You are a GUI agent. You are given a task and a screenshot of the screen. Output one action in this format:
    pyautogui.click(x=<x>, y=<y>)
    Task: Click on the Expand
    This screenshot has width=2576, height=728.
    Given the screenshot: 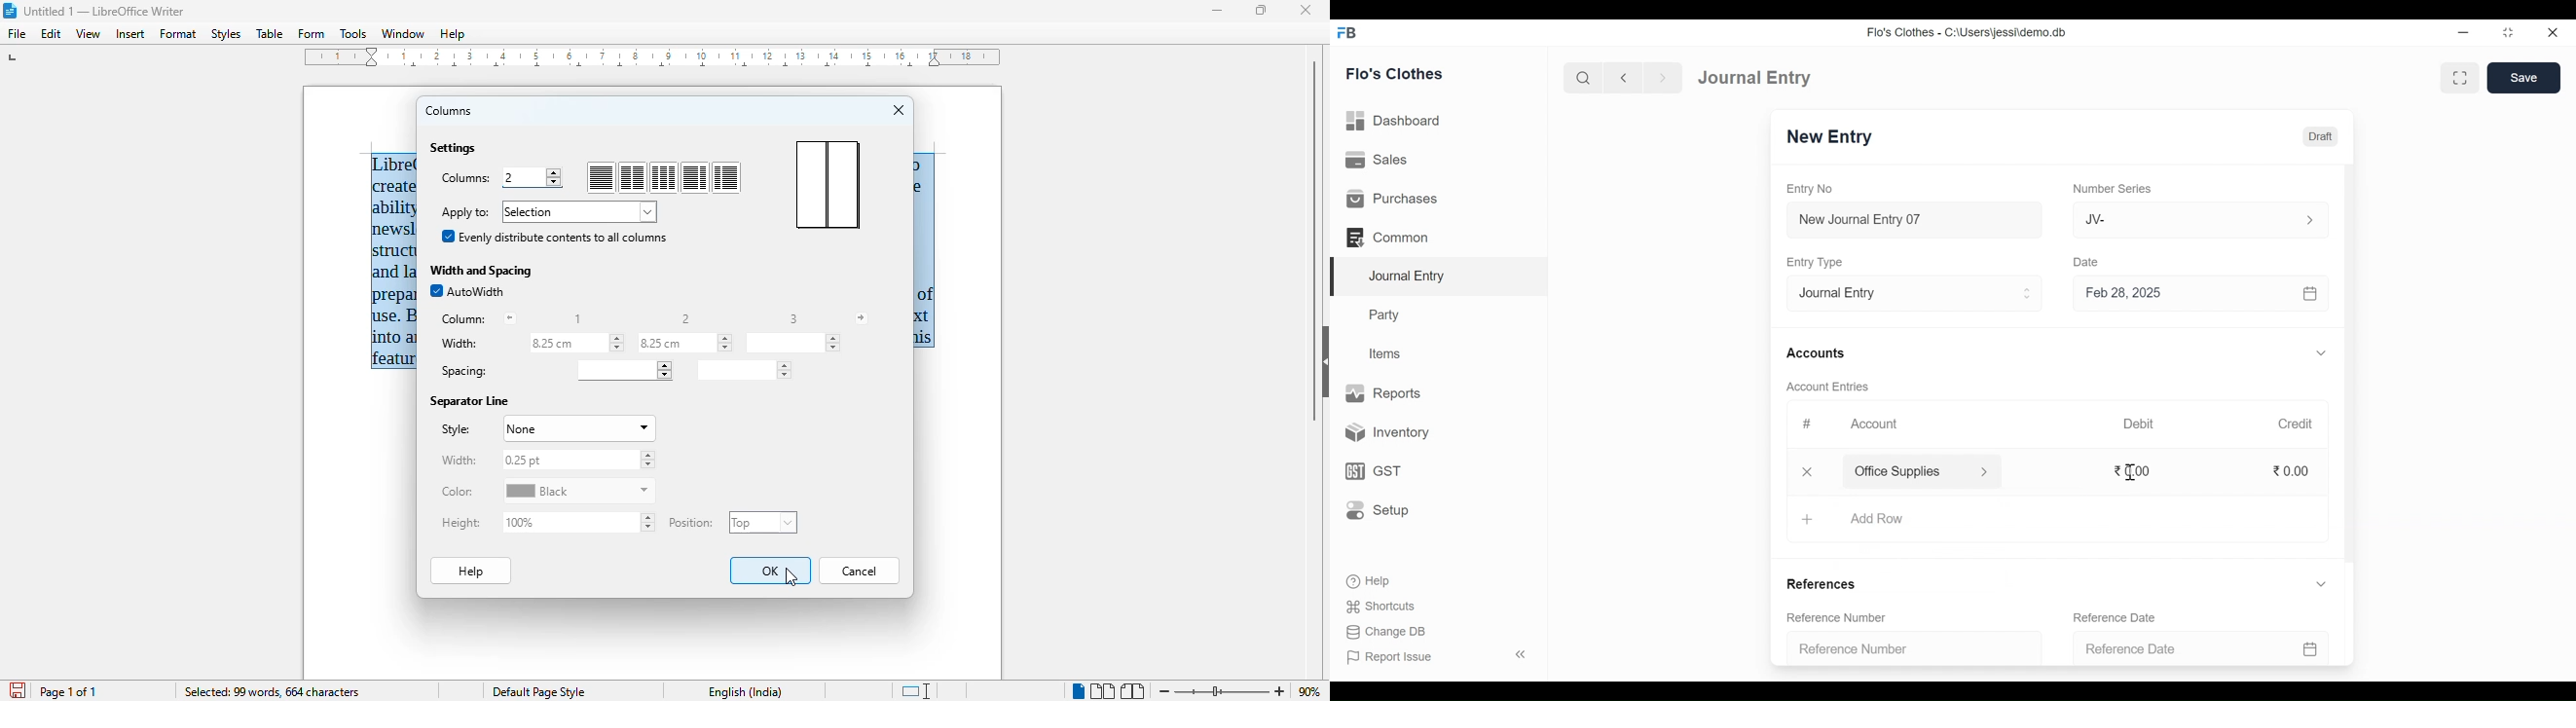 What is the action you would take?
    pyautogui.click(x=2322, y=584)
    